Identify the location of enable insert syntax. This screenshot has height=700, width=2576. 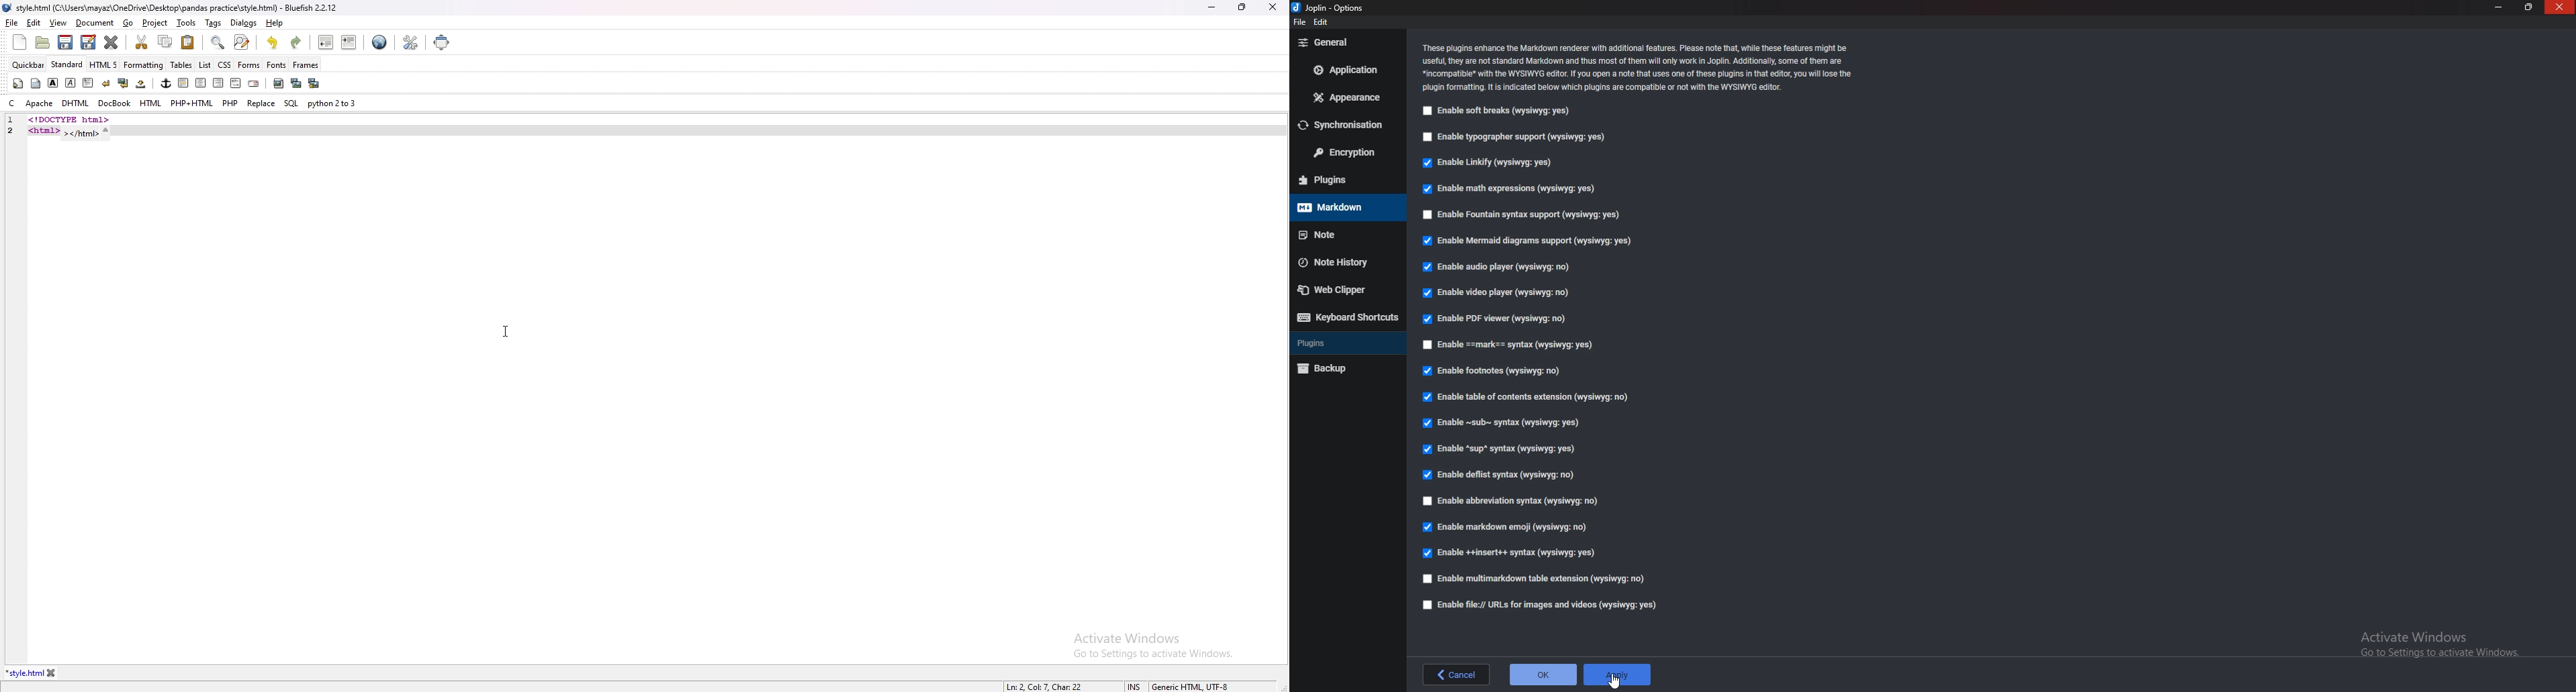
(1509, 553).